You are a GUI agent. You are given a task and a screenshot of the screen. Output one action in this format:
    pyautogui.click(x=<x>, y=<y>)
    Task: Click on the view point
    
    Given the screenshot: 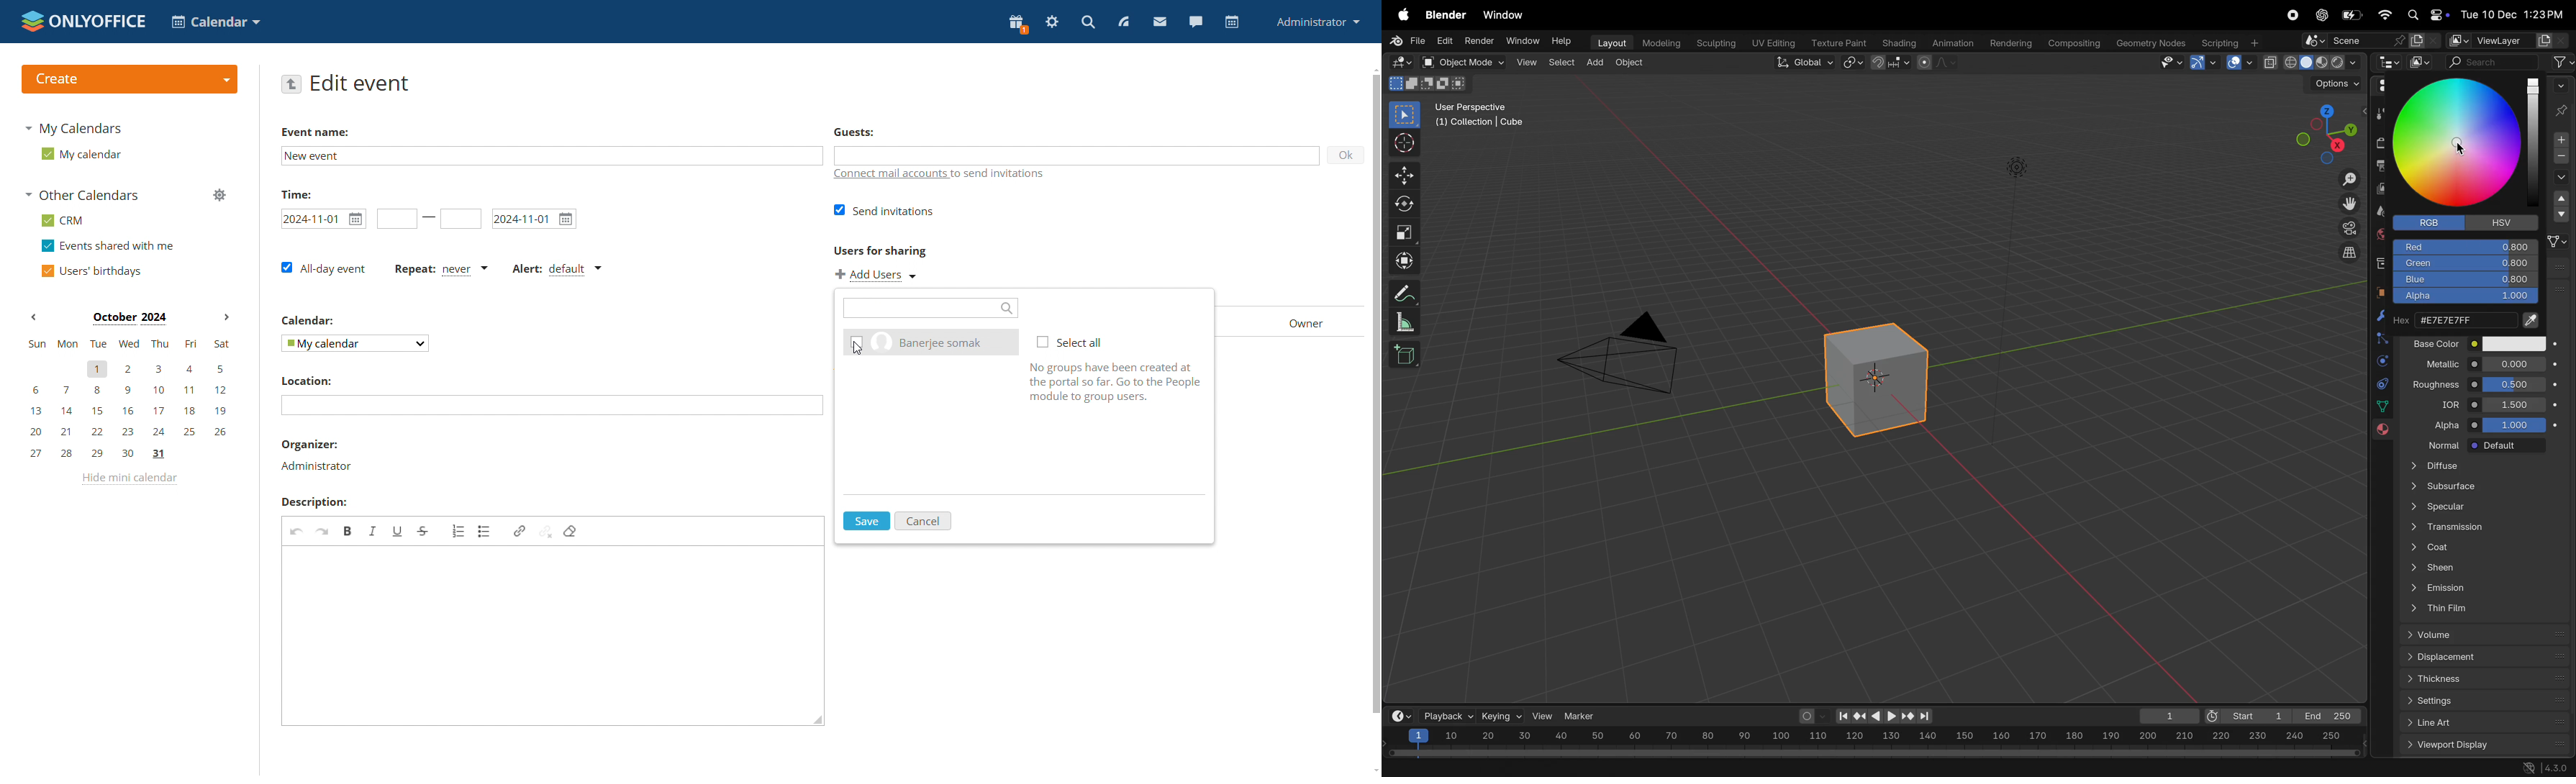 What is the action you would take?
    pyautogui.click(x=2320, y=133)
    